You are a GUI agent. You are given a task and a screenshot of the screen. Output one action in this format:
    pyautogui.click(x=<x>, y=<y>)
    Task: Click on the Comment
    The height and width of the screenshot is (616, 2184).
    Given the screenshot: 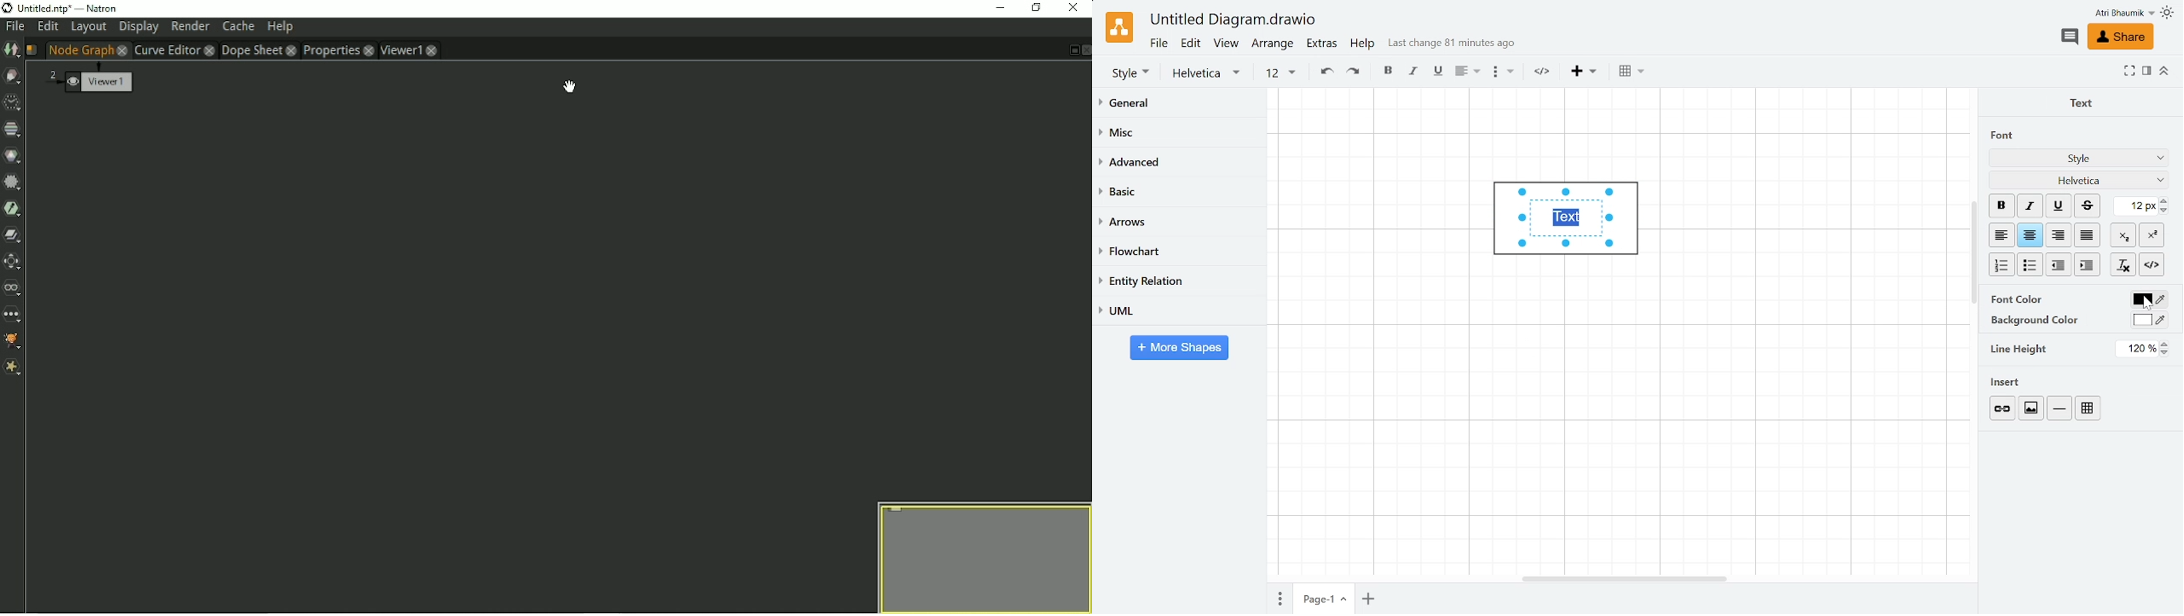 What is the action you would take?
    pyautogui.click(x=2069, y=37)
    